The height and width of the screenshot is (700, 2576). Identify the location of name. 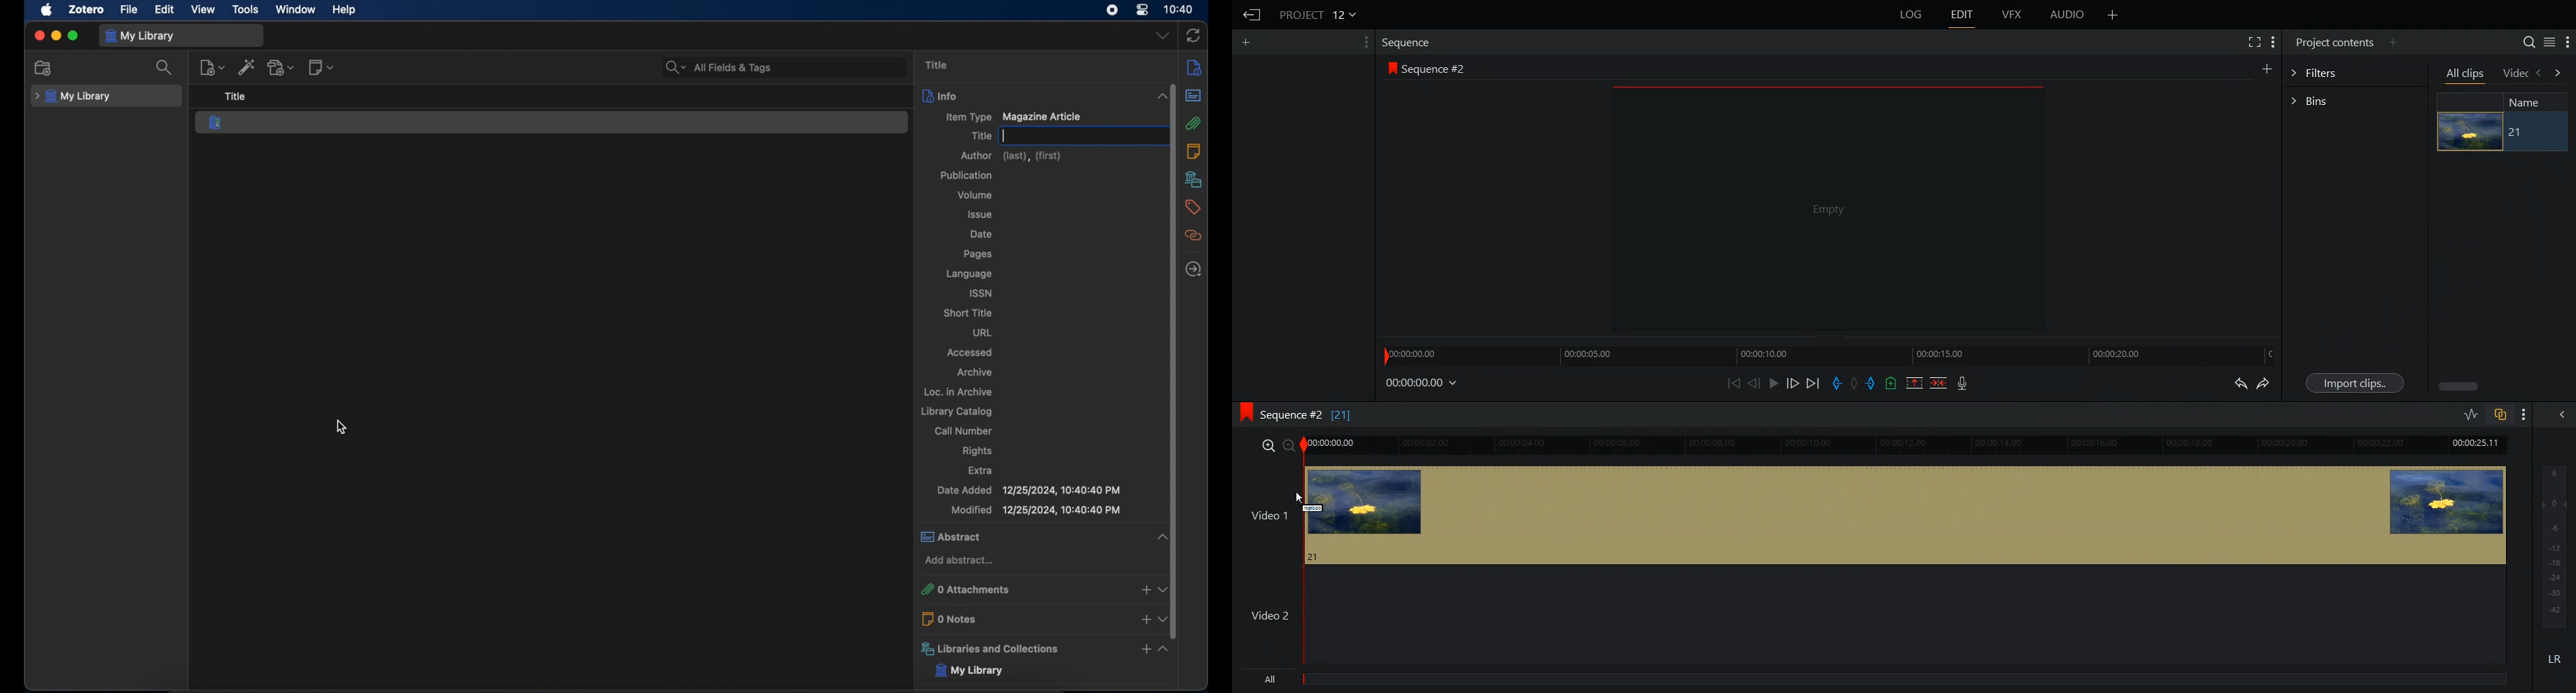
(1015, 136).